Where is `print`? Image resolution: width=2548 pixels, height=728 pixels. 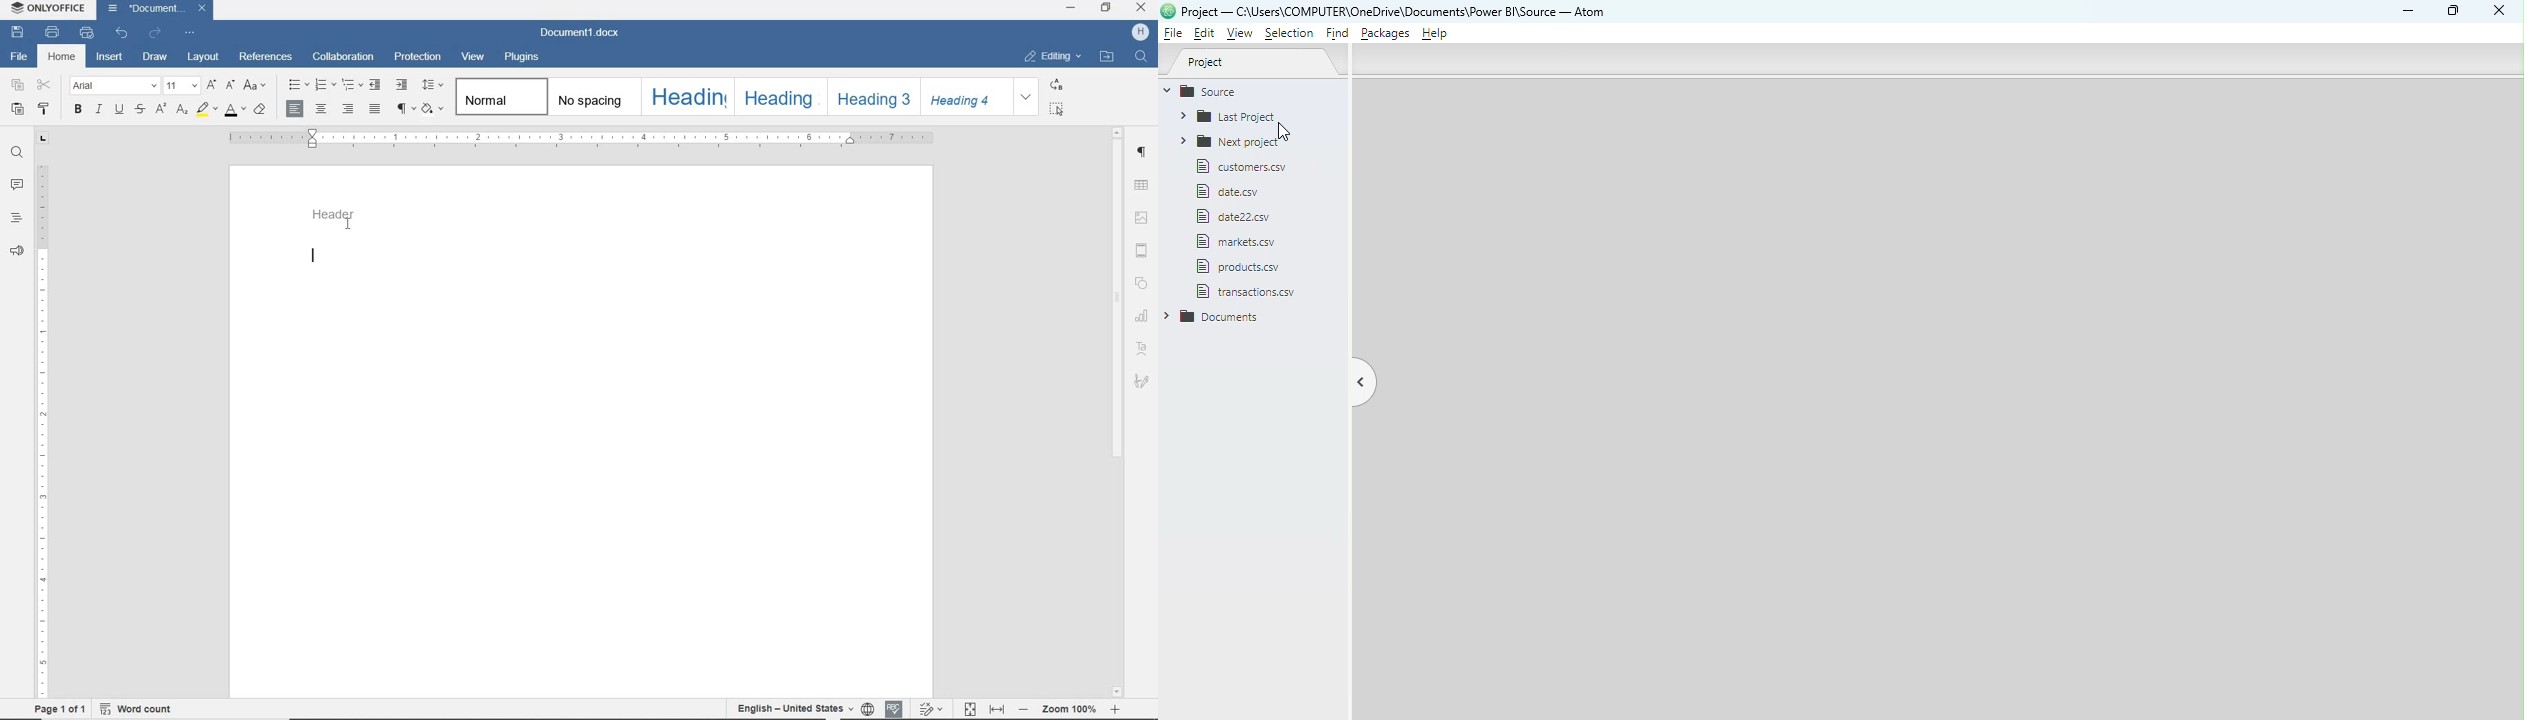 print is located at coordinates (54, 33).